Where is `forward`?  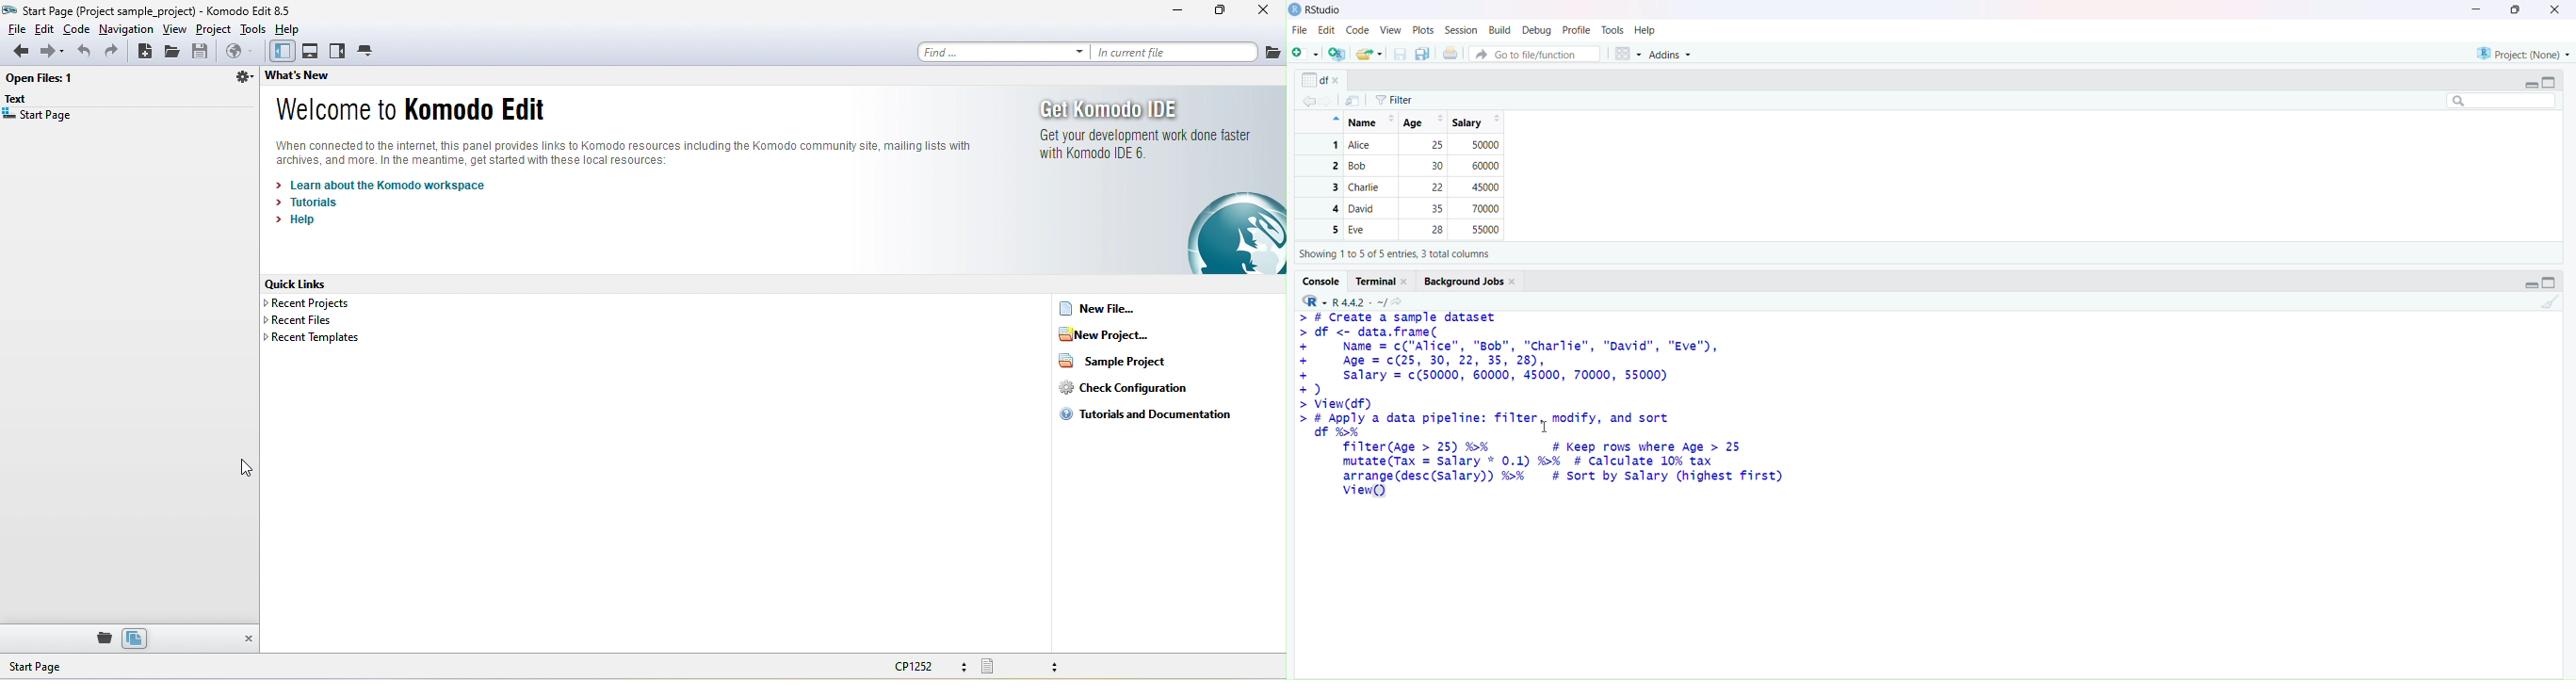 forward is located at coordinates (1329, 101).